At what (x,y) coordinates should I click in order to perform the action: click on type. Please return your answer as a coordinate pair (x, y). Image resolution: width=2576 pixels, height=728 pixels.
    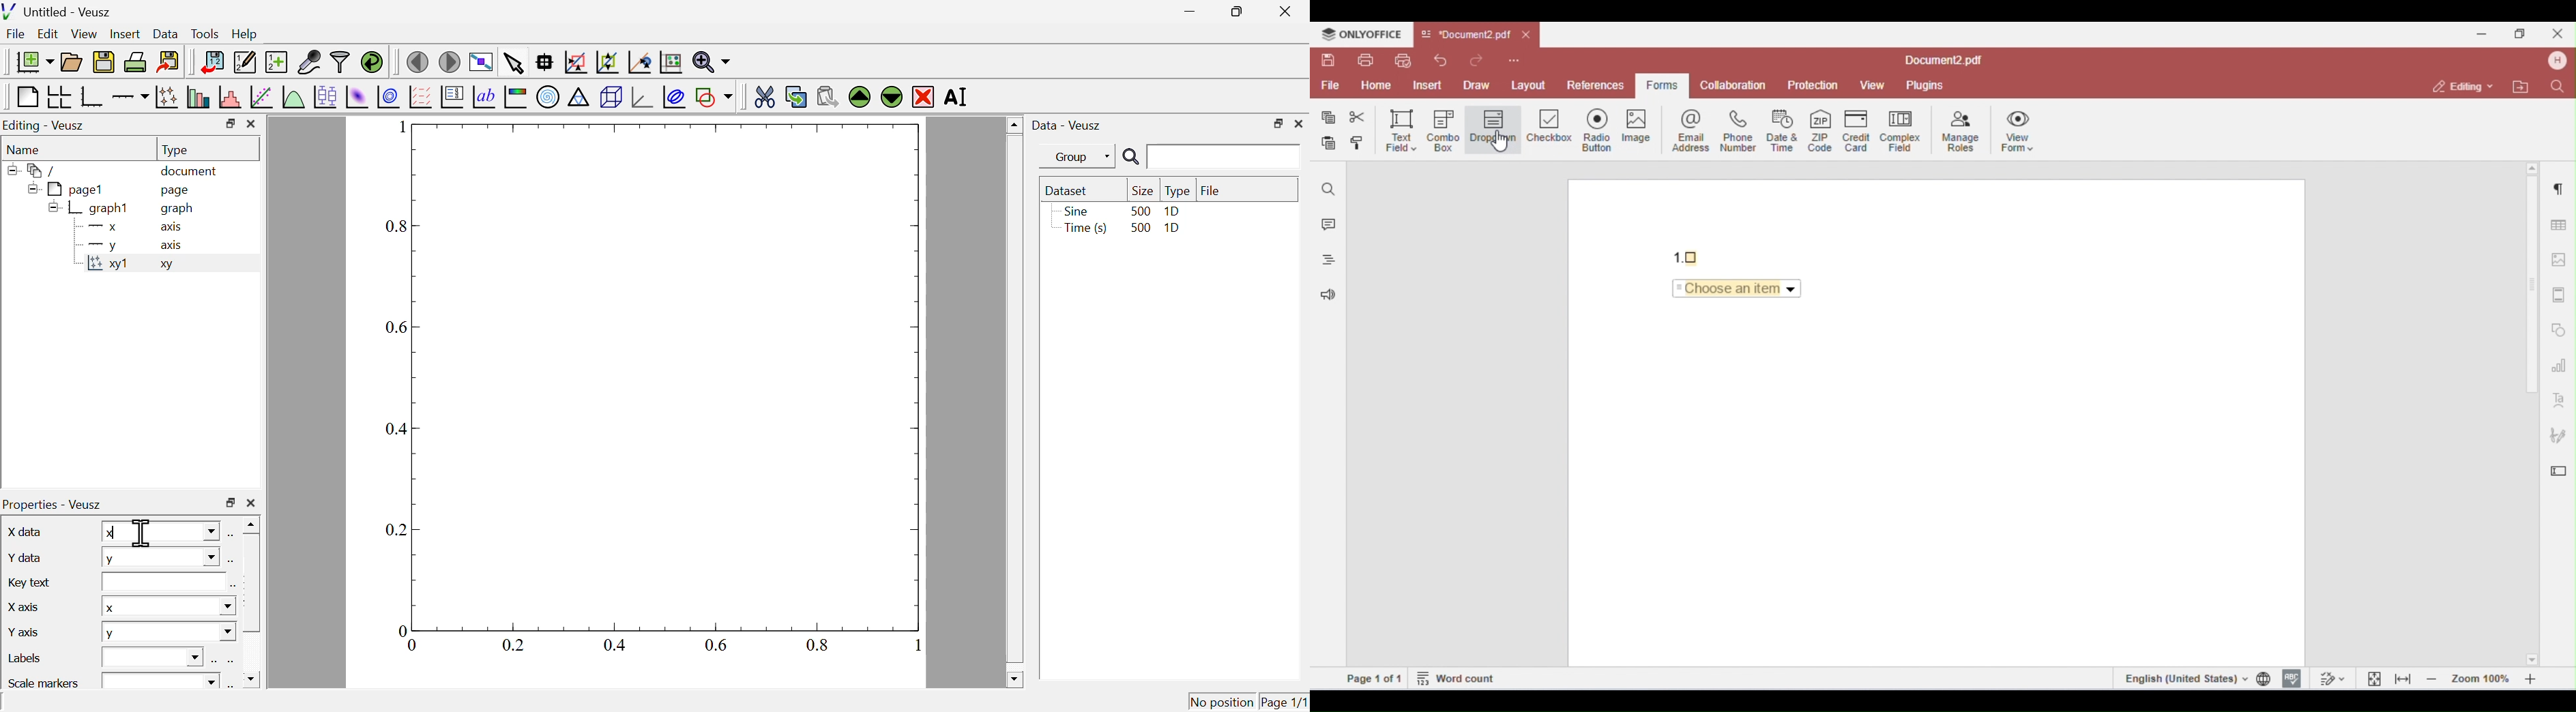
    Looking at the image, I should click on (177, 149).